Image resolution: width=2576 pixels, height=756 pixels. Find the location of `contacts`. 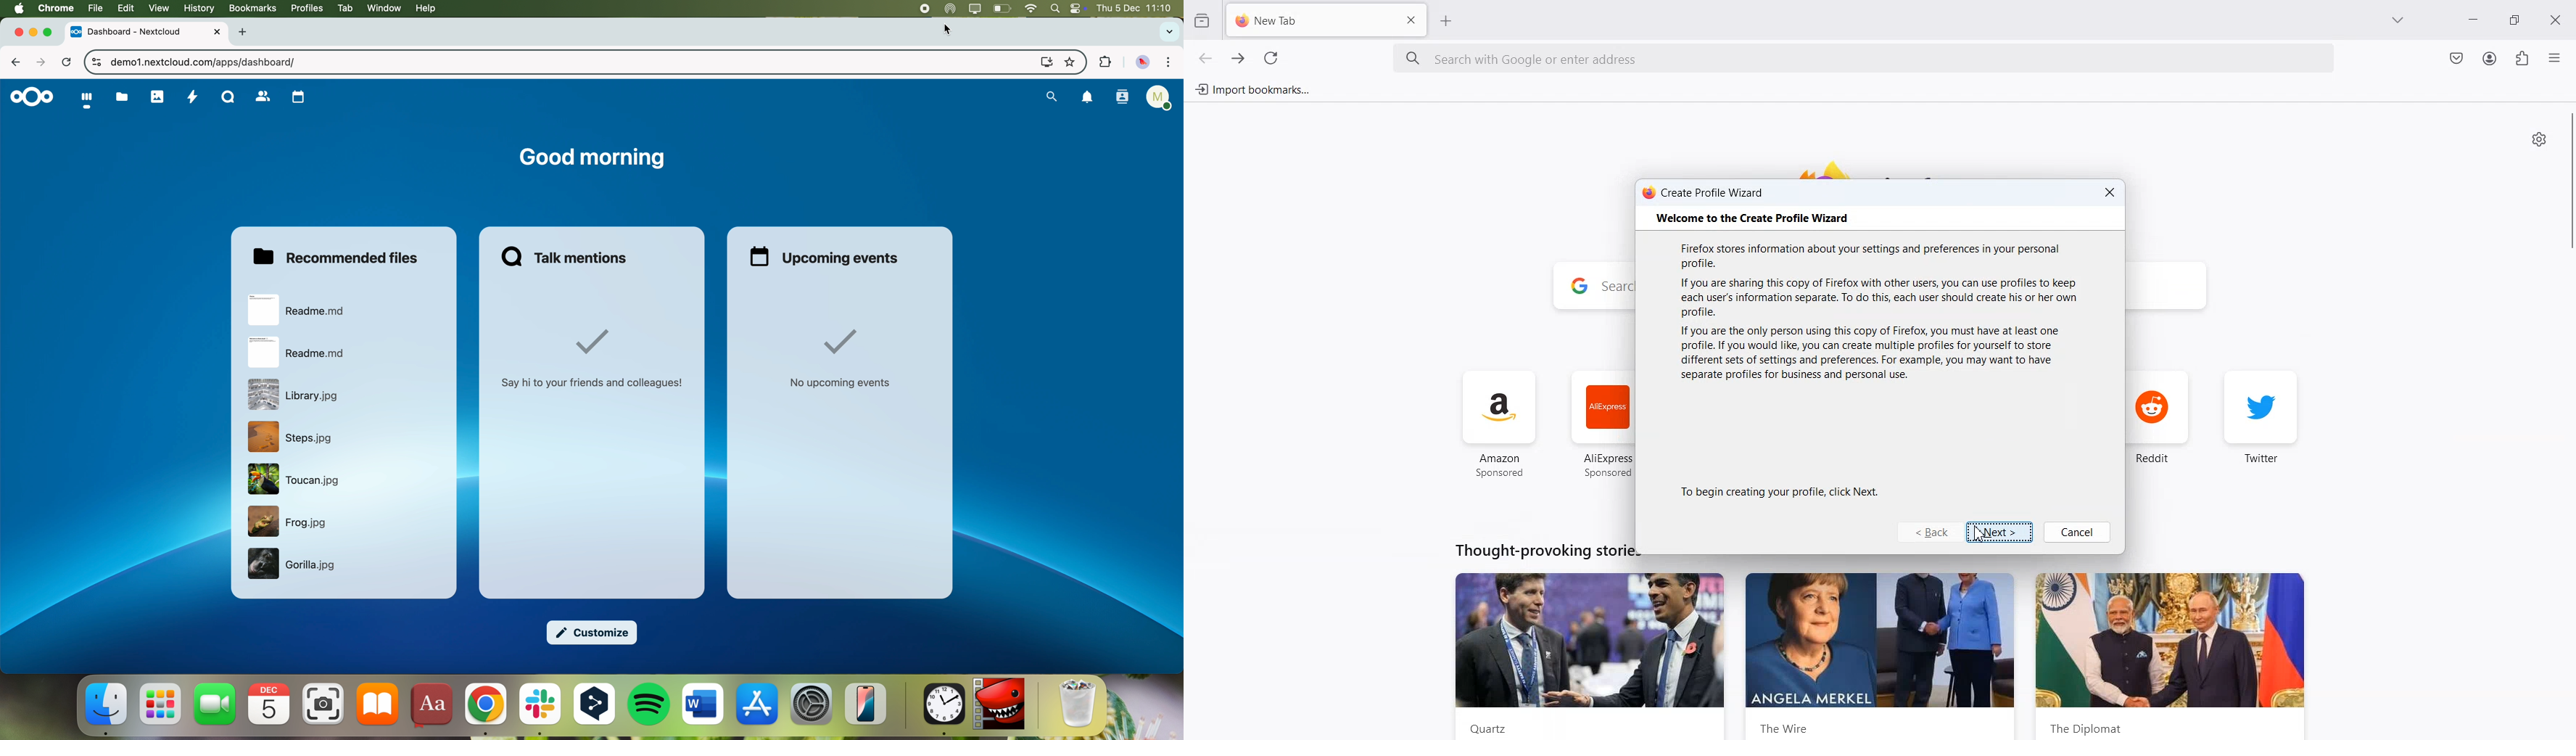

contacts is located at coordinates (1122, 98).